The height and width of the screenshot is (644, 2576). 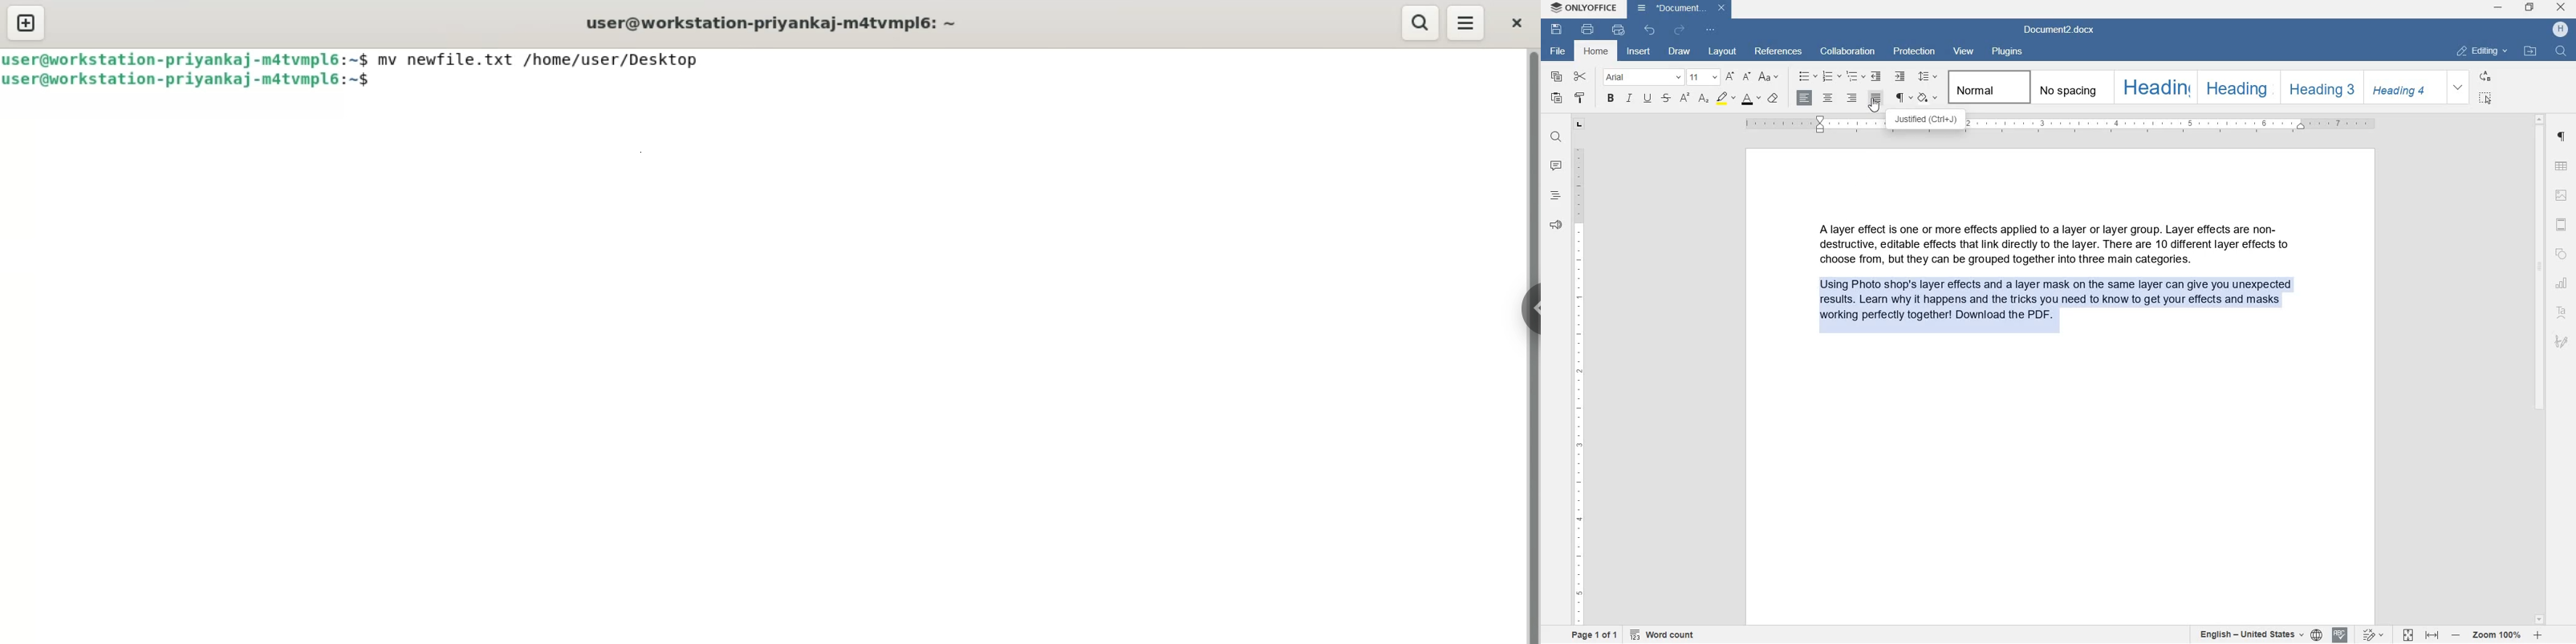 What do you see at coordinates (1579, 124) in the screenshot?
I see `TAB STOP` at bounding box center [1579, 124].